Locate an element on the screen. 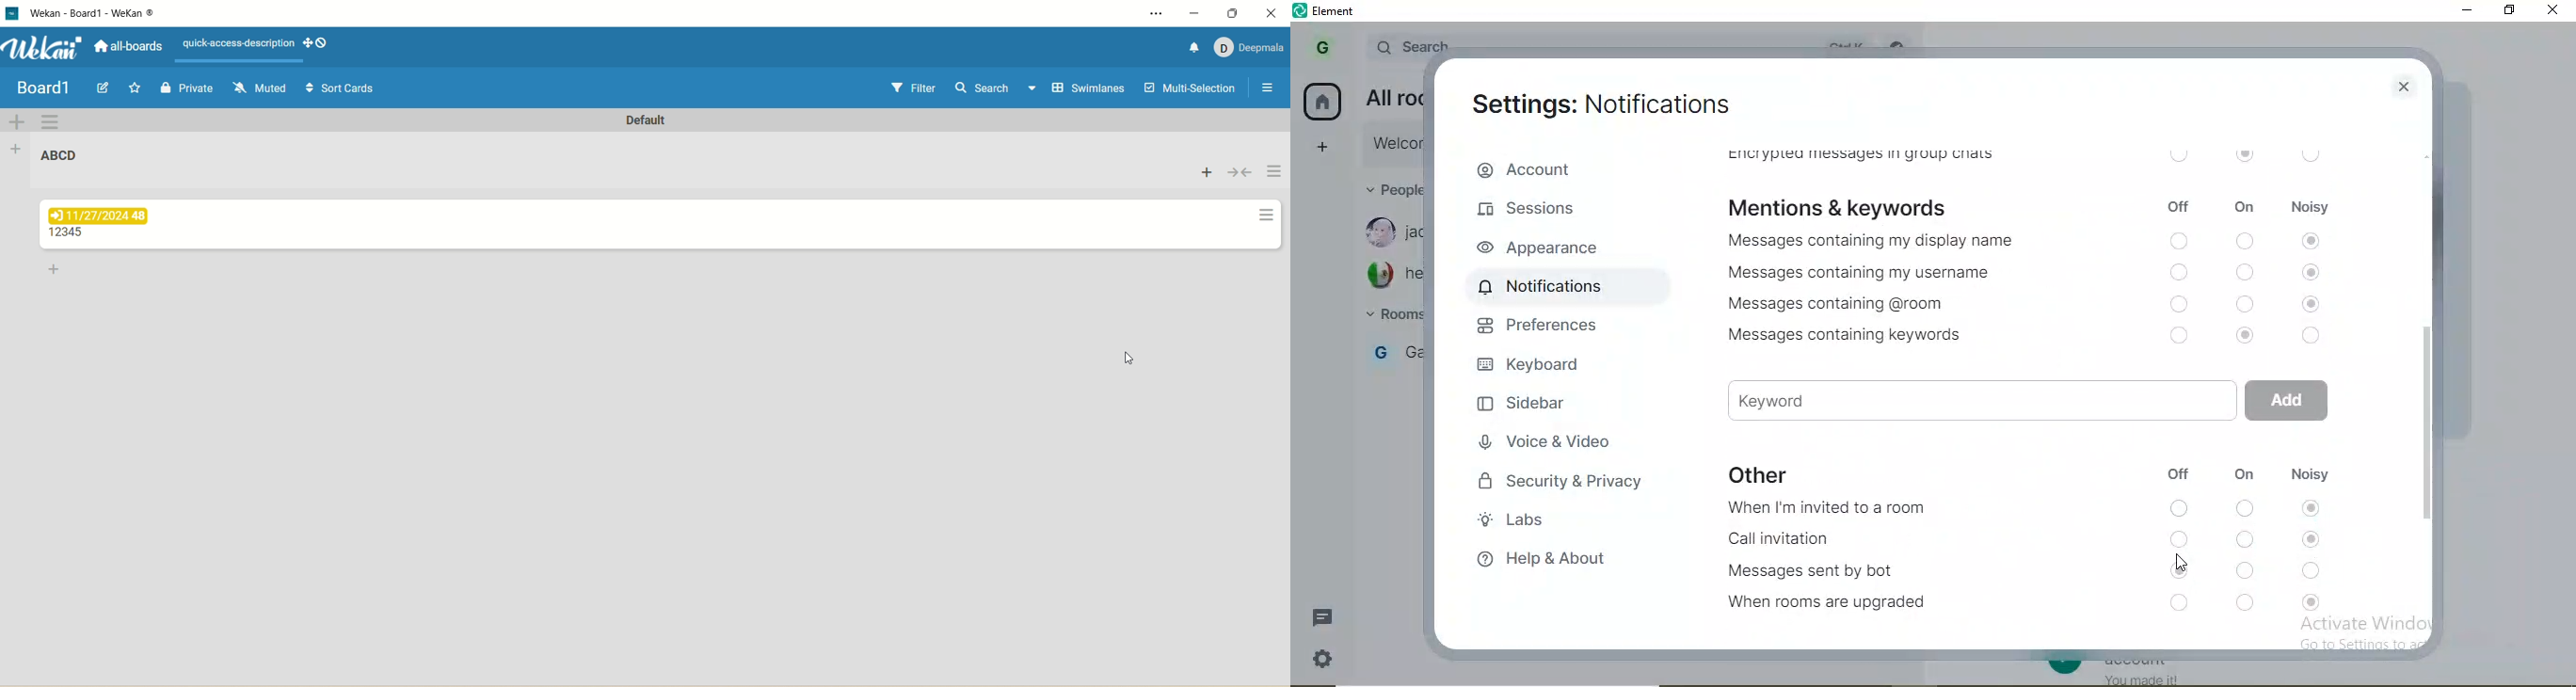 Image resolution: width=2576 pixels, height=700 pixels. noisy switch is located at coordinates (2313, 240).